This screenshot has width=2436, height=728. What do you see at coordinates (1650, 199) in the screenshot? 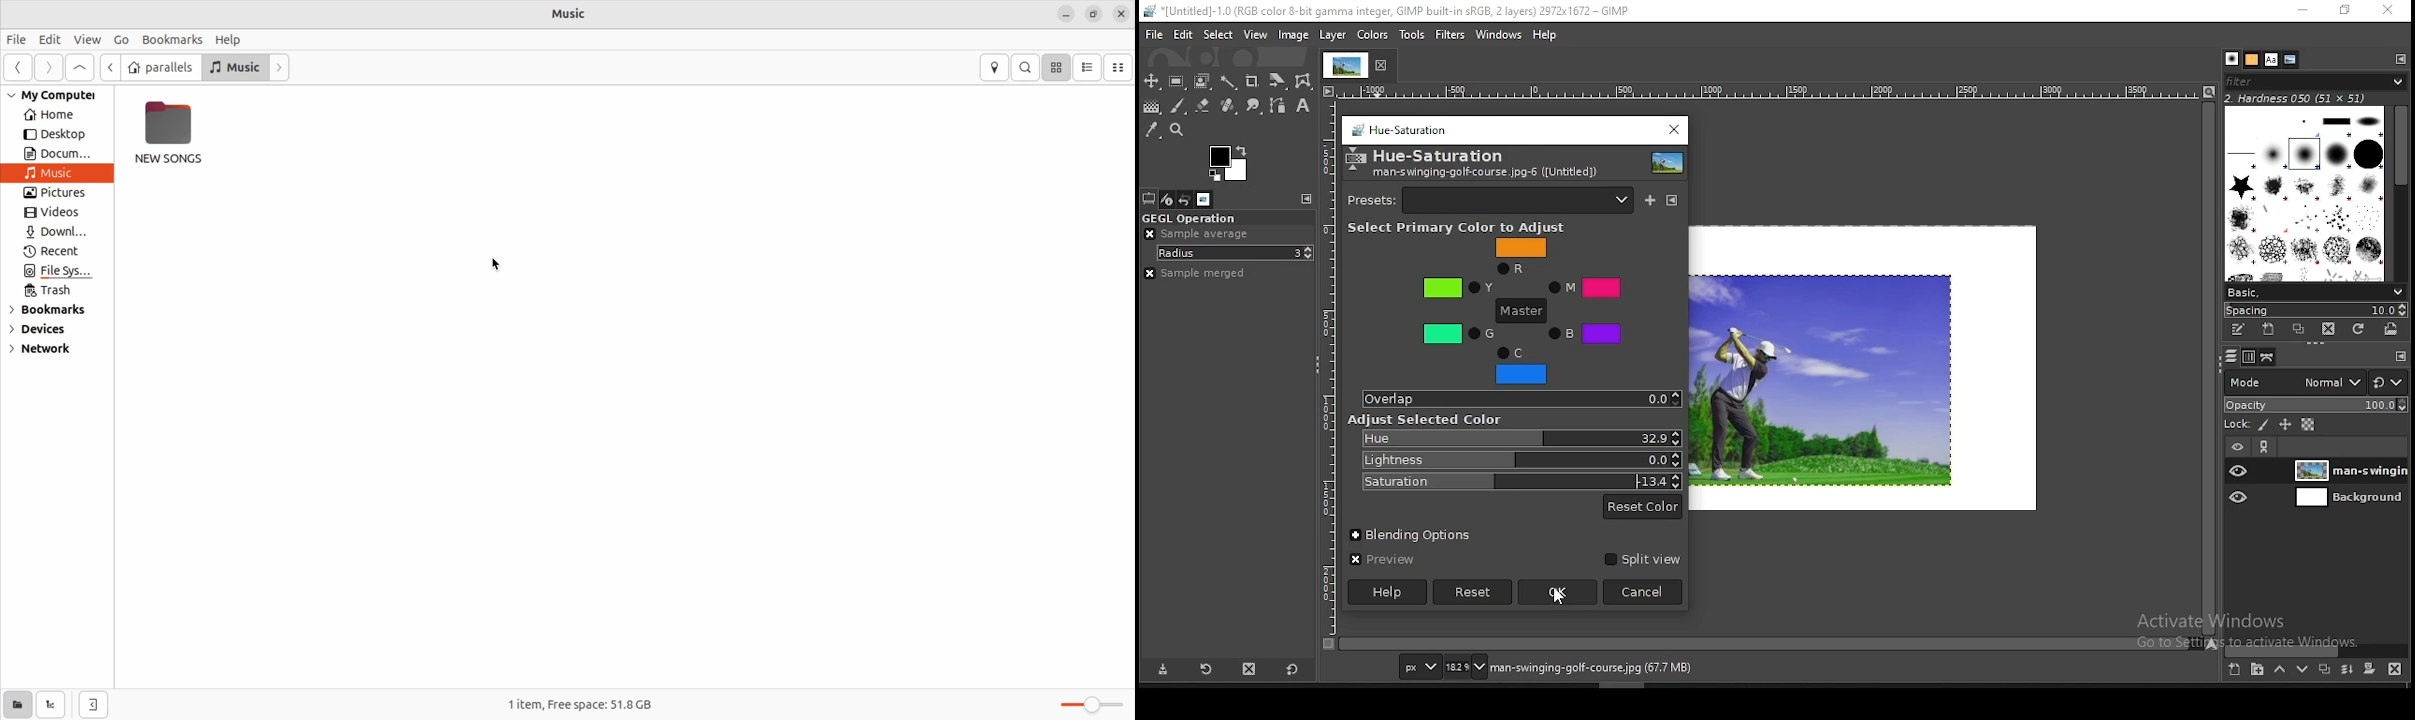
I see `save current as named preset` at bounding box center [1650, 199].